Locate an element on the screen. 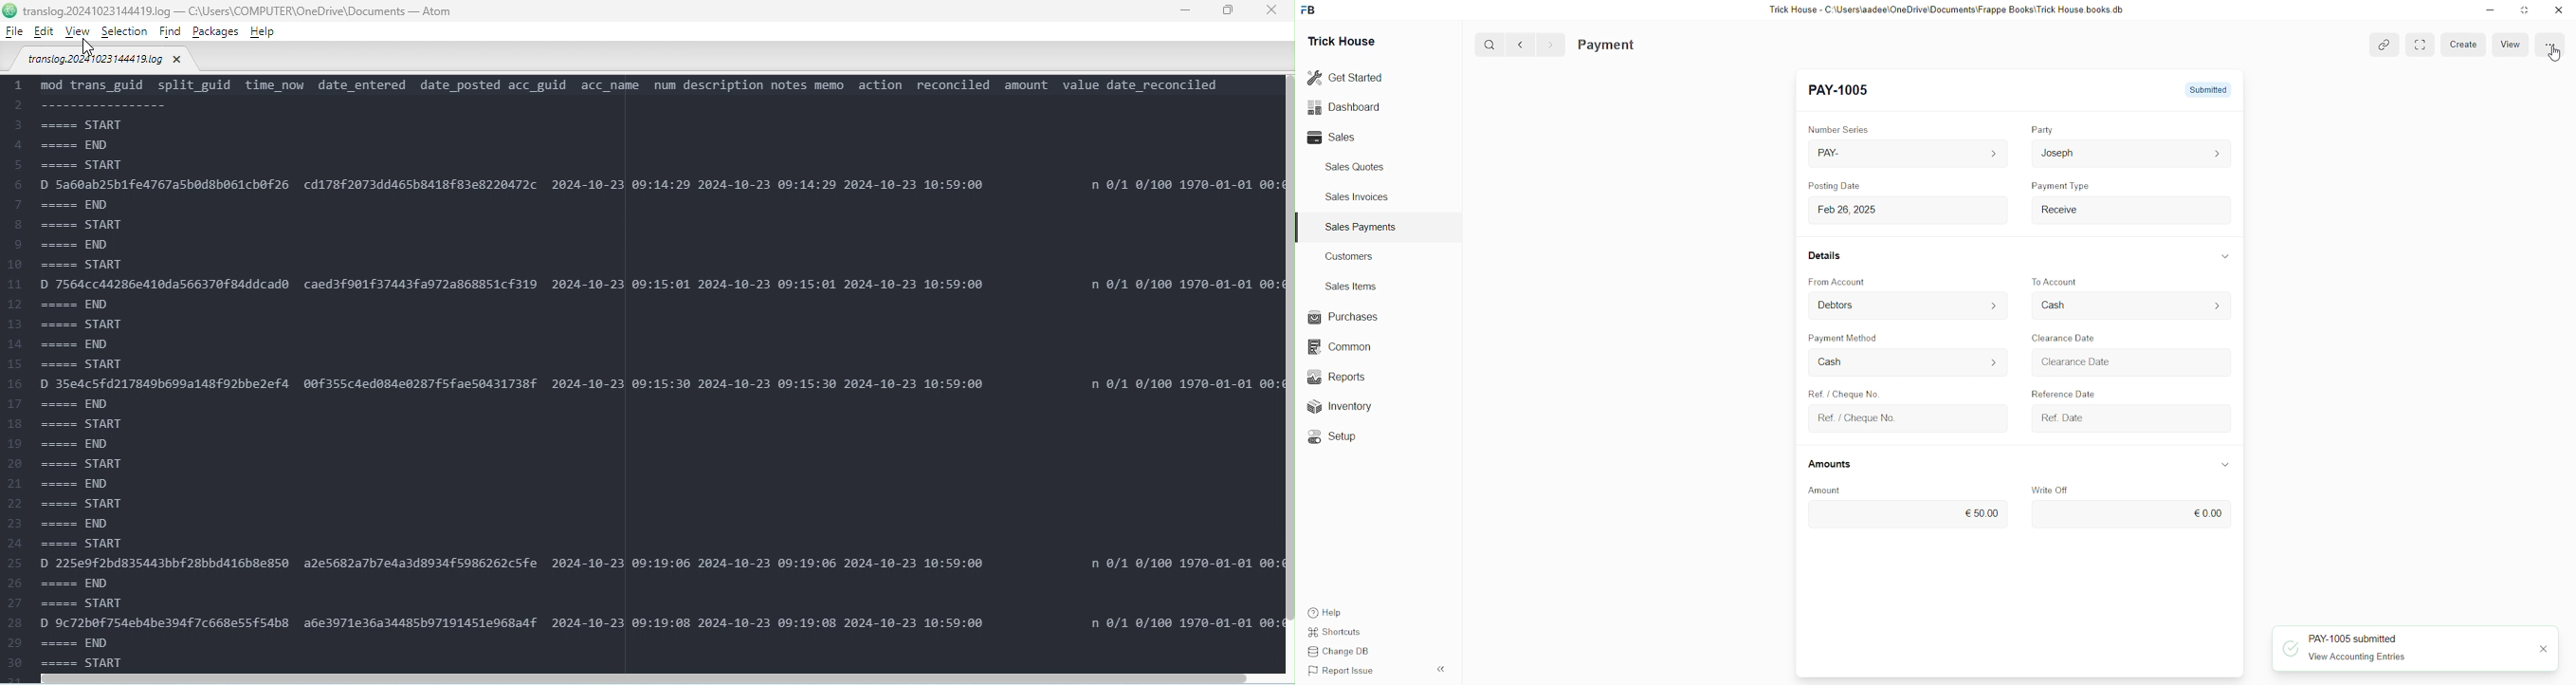  Sales Payments is located at coordinates (1362, 227).